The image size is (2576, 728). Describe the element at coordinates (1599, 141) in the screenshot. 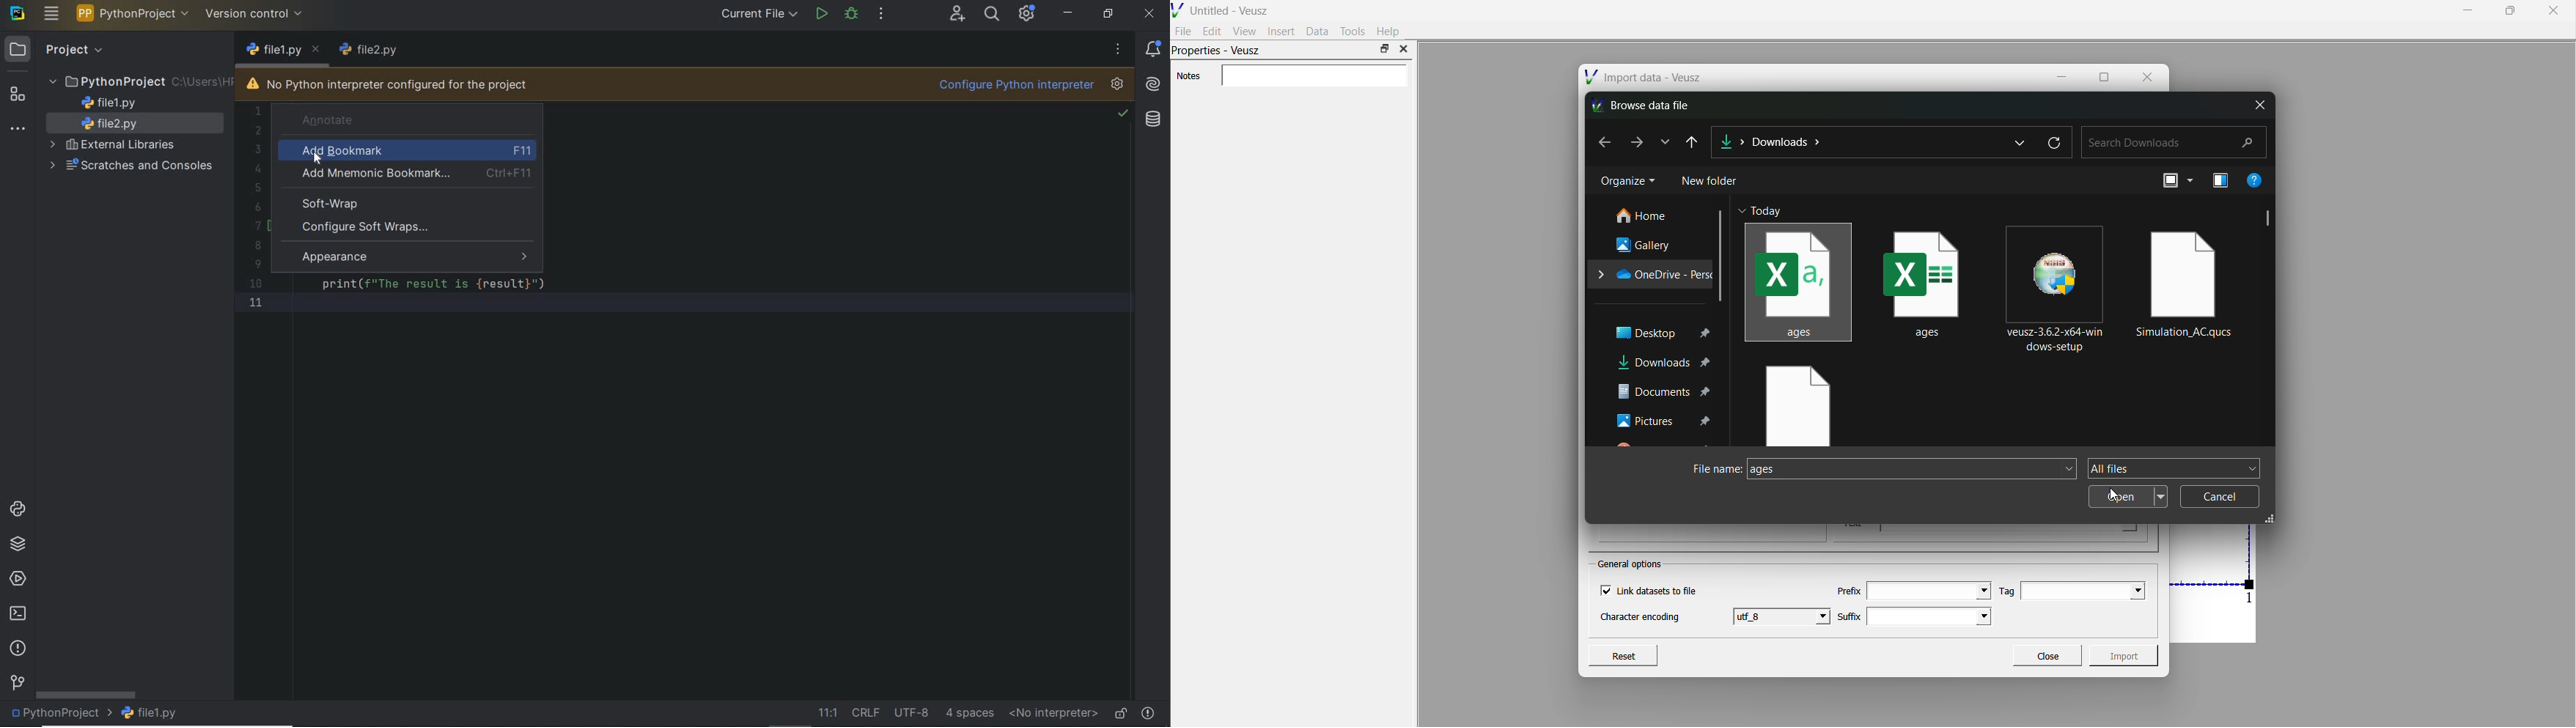

I see `back ` at that location.